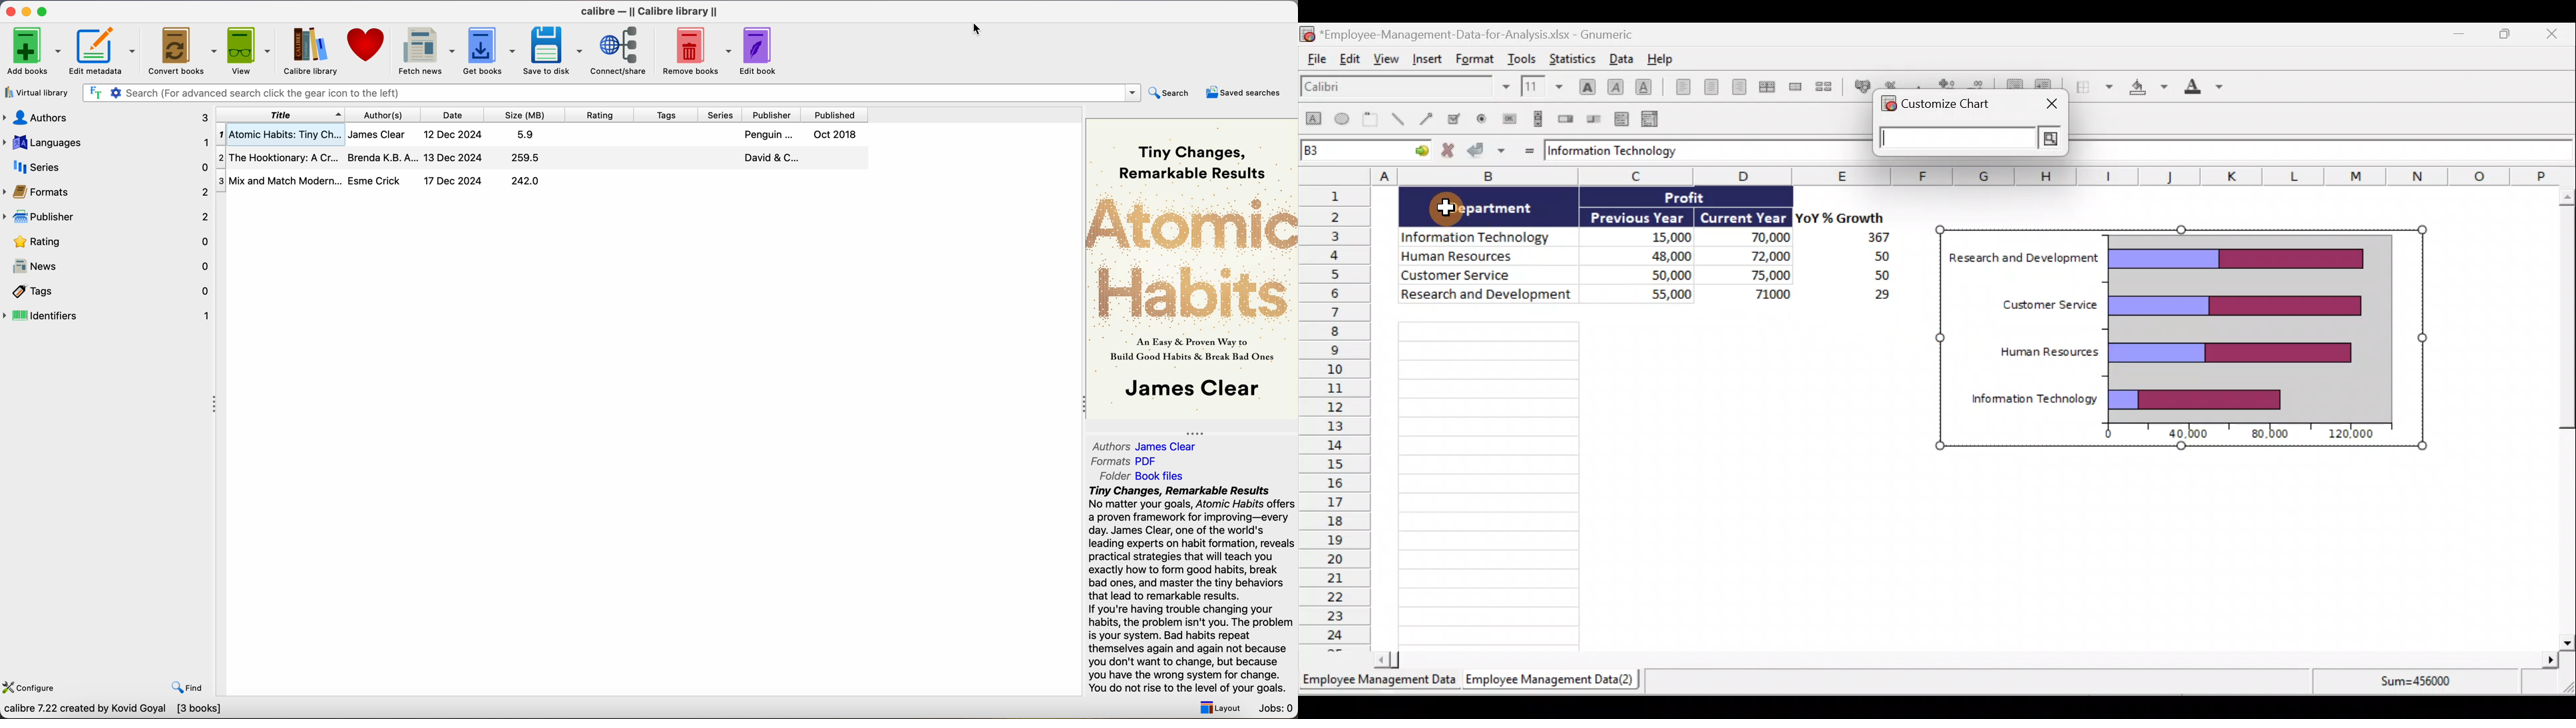 The width and height of the screenshot is (2576, 728). Describe the element at coordinates (2511, 36) in the screenshot. I see `Maximize` at that location.